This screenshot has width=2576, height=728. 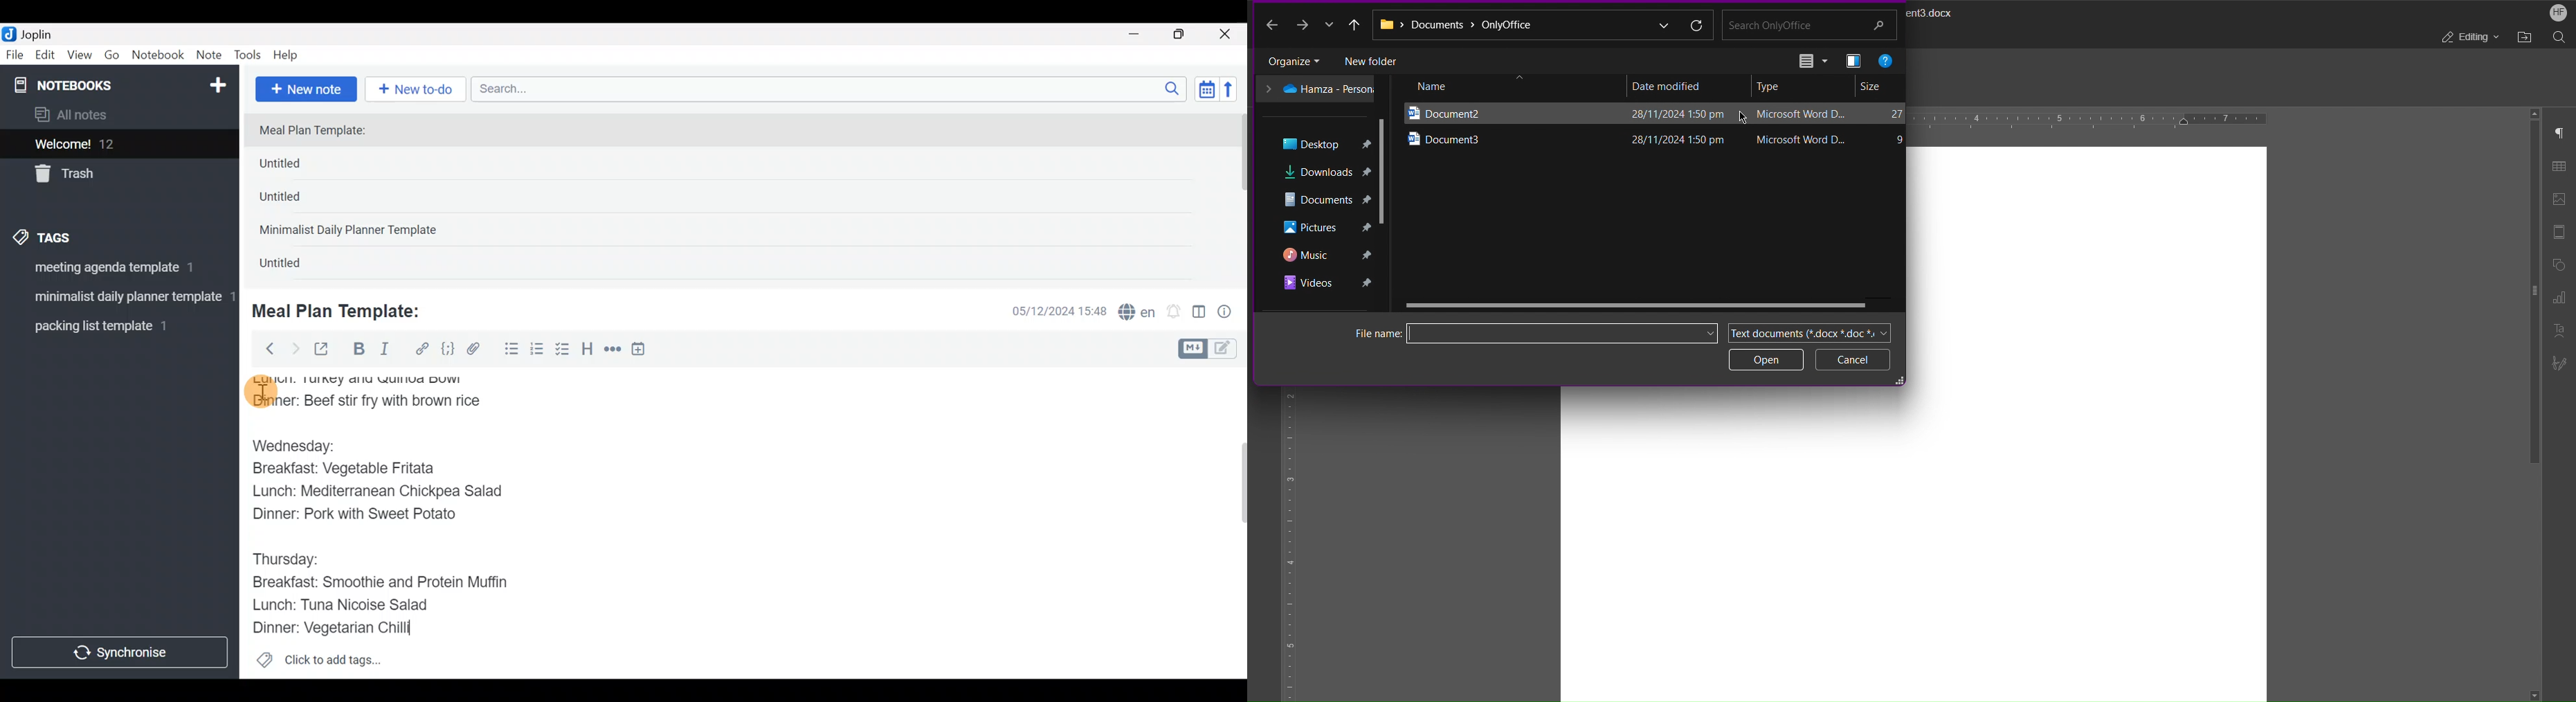 What do you see at coordinates (446, 348) in the screenshot?
I see `Code` at bounding box center [446, 348].